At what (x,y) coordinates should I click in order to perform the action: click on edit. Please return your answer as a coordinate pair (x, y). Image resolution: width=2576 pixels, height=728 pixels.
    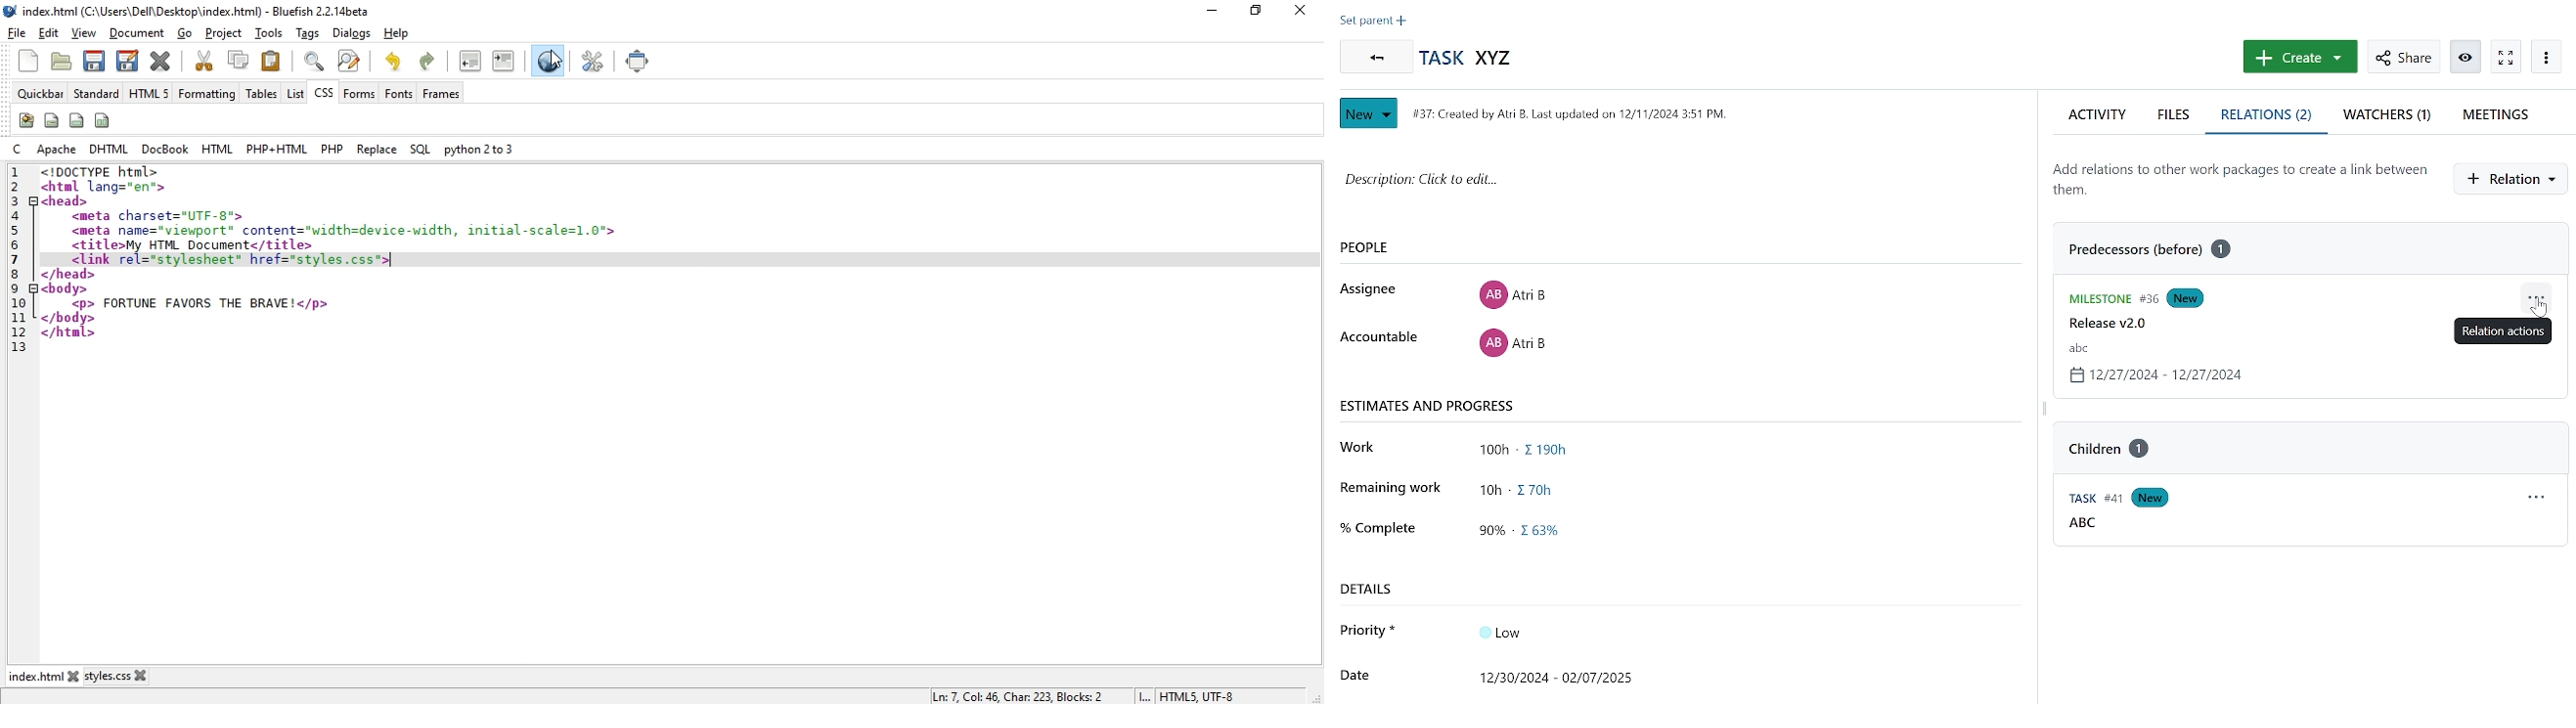
    Looking at the image, I should click on (48, 34).